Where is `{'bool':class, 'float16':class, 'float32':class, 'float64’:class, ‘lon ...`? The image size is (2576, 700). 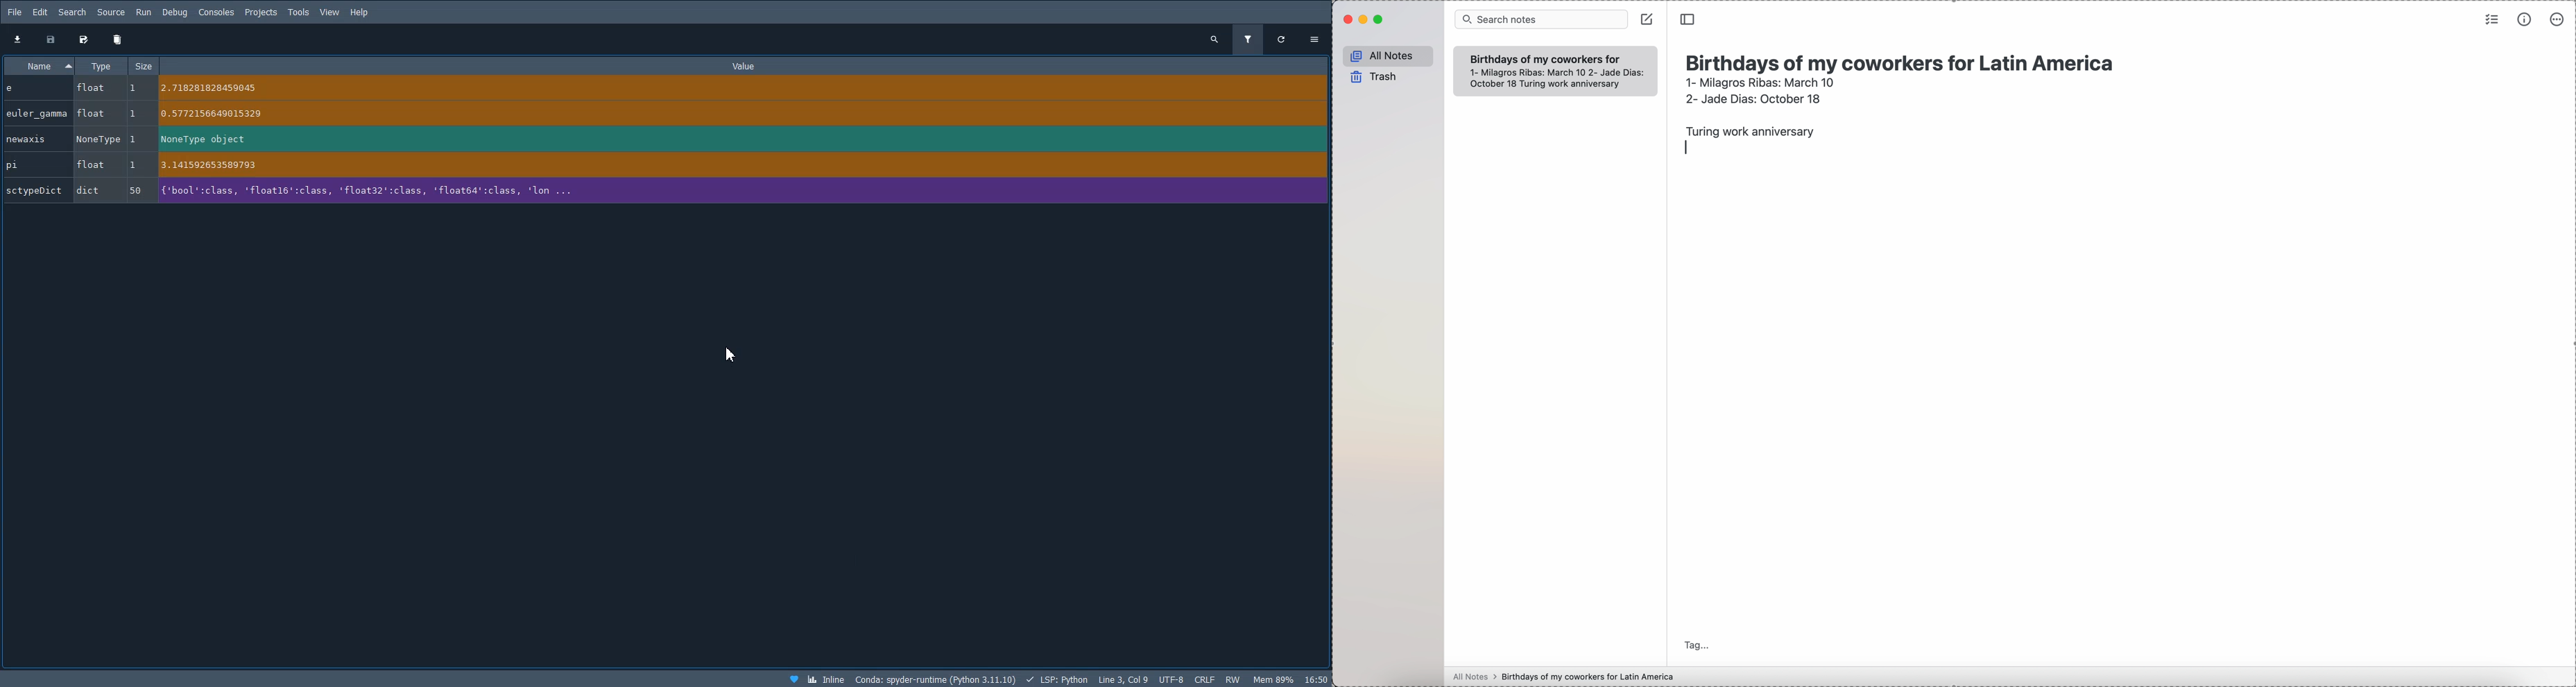 {'bool':class, 'float16':class, 'float32':class, 'float64’:class, ‘lon ... is located at coordinates (375, 192).